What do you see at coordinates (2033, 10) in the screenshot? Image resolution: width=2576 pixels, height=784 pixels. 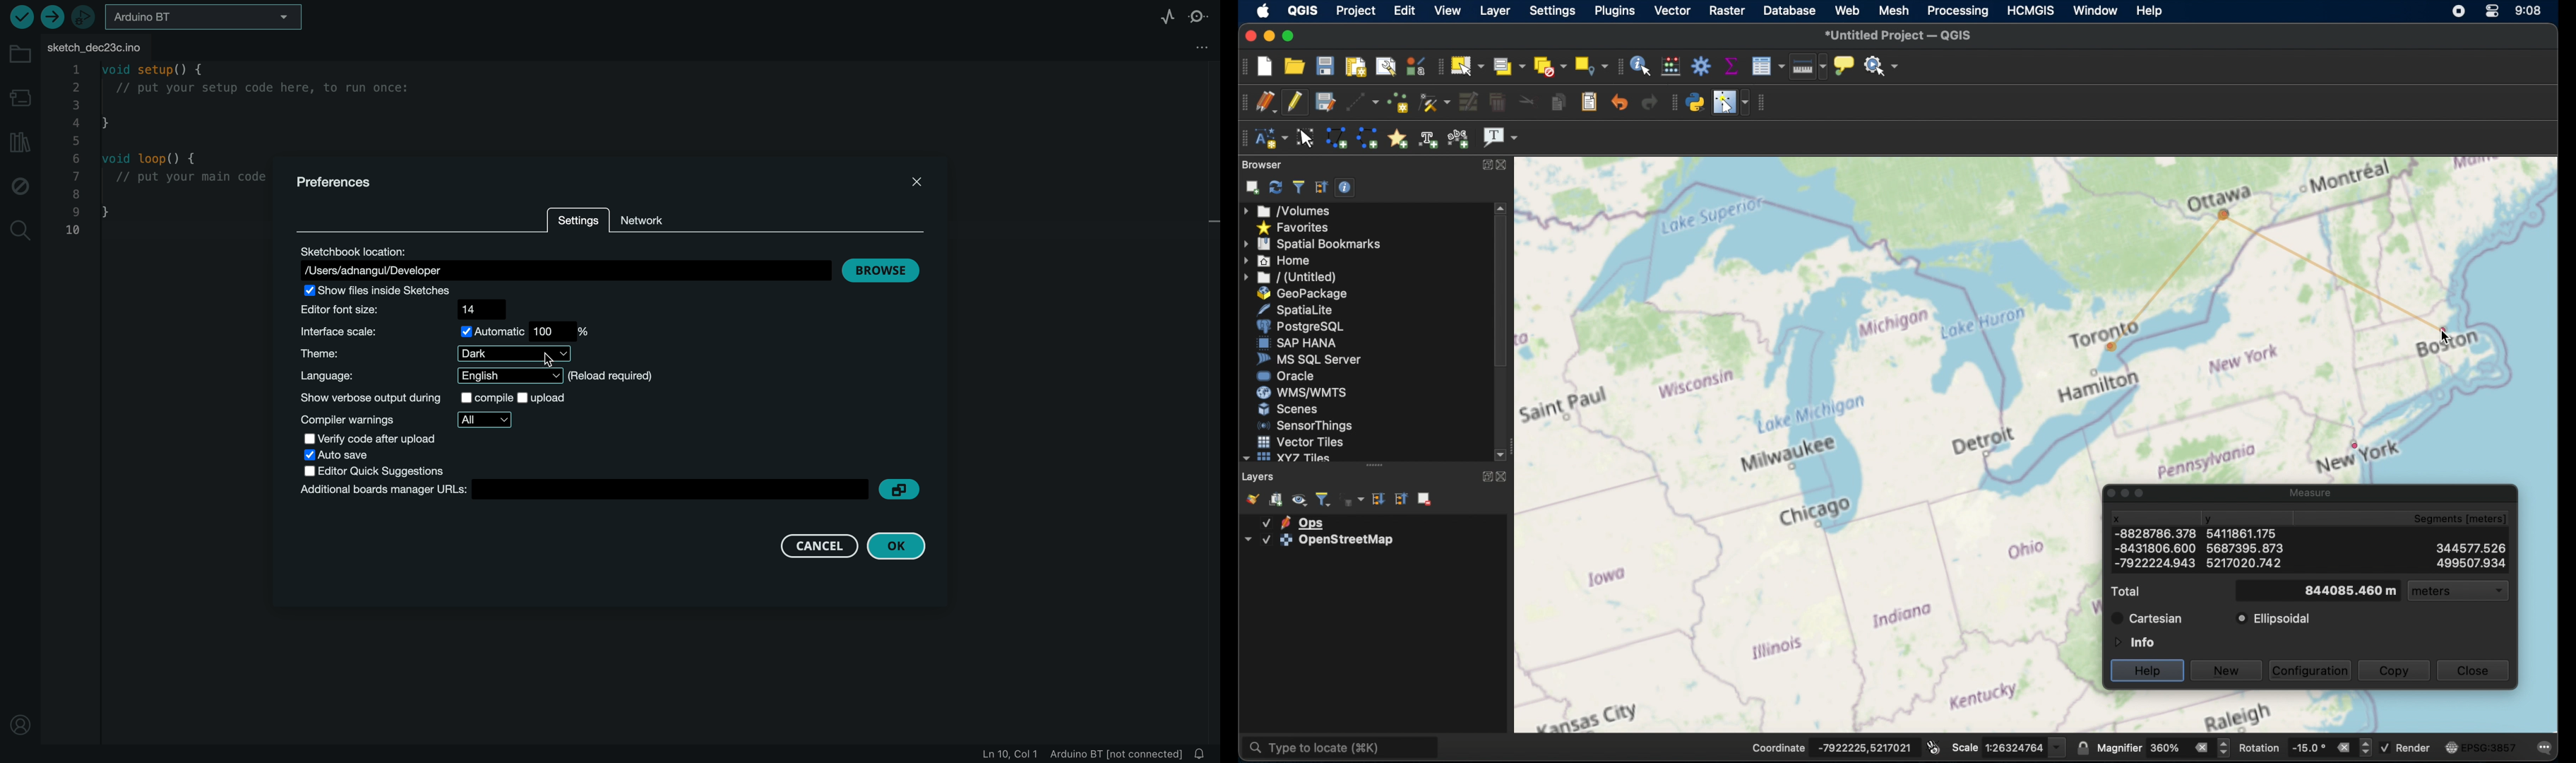 I see `HCMGIS` at bounding box center [2033, 10].